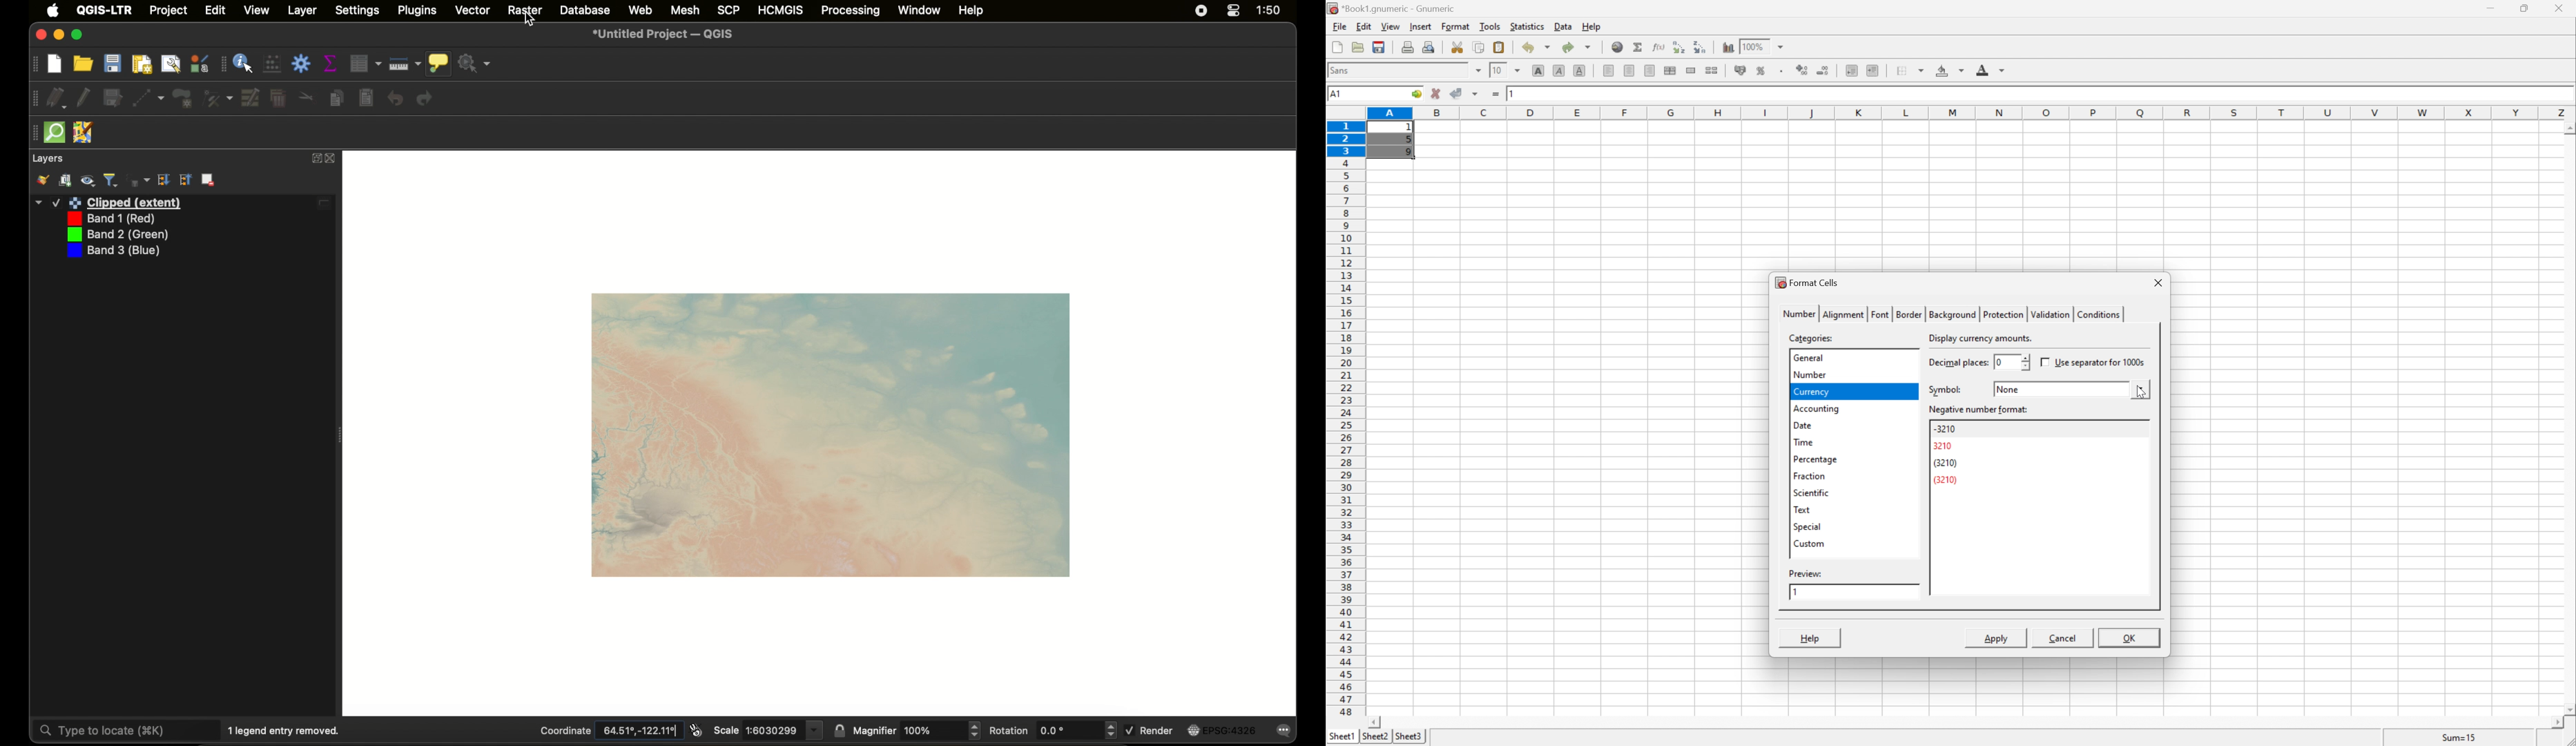 The image size is (2576, 756). What do you see at coordinates (1521, 70) in the screenshot?
I see `drop down` at bounding box center [1521, 70].